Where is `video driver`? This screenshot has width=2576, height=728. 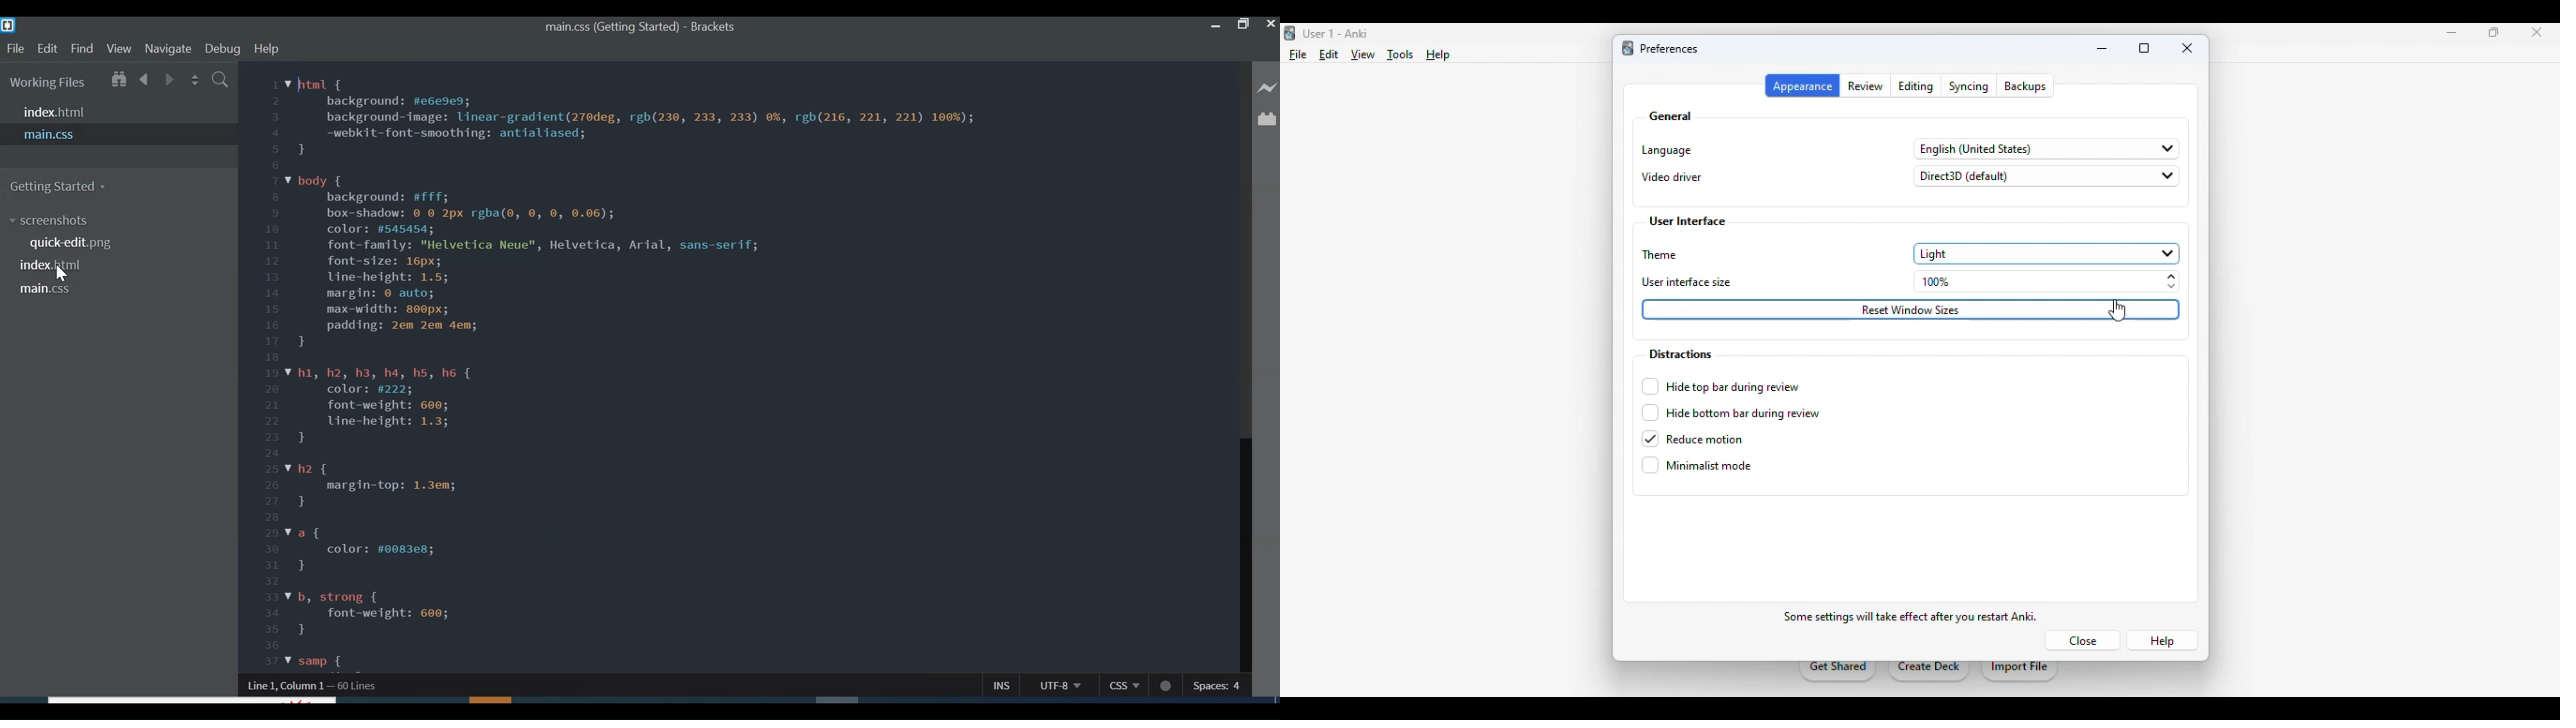
video driver is located at coordinates (1672, 177).